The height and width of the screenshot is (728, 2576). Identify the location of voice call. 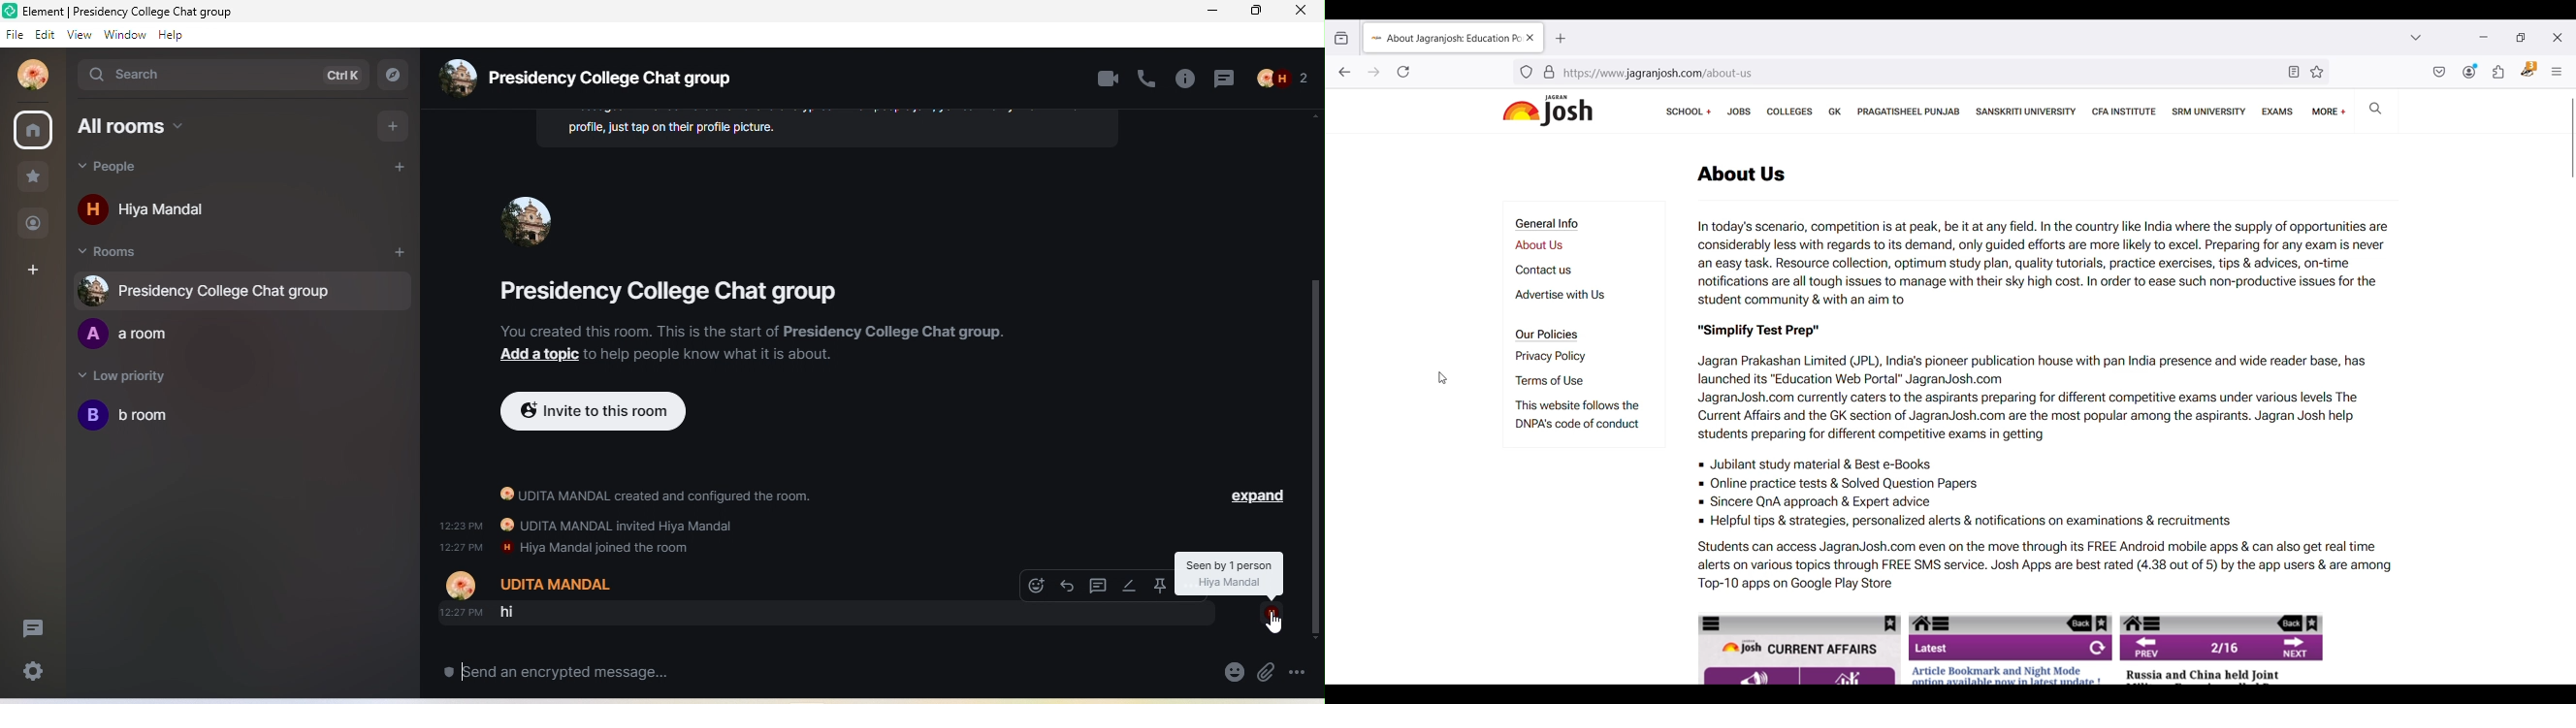
(1146, 80).